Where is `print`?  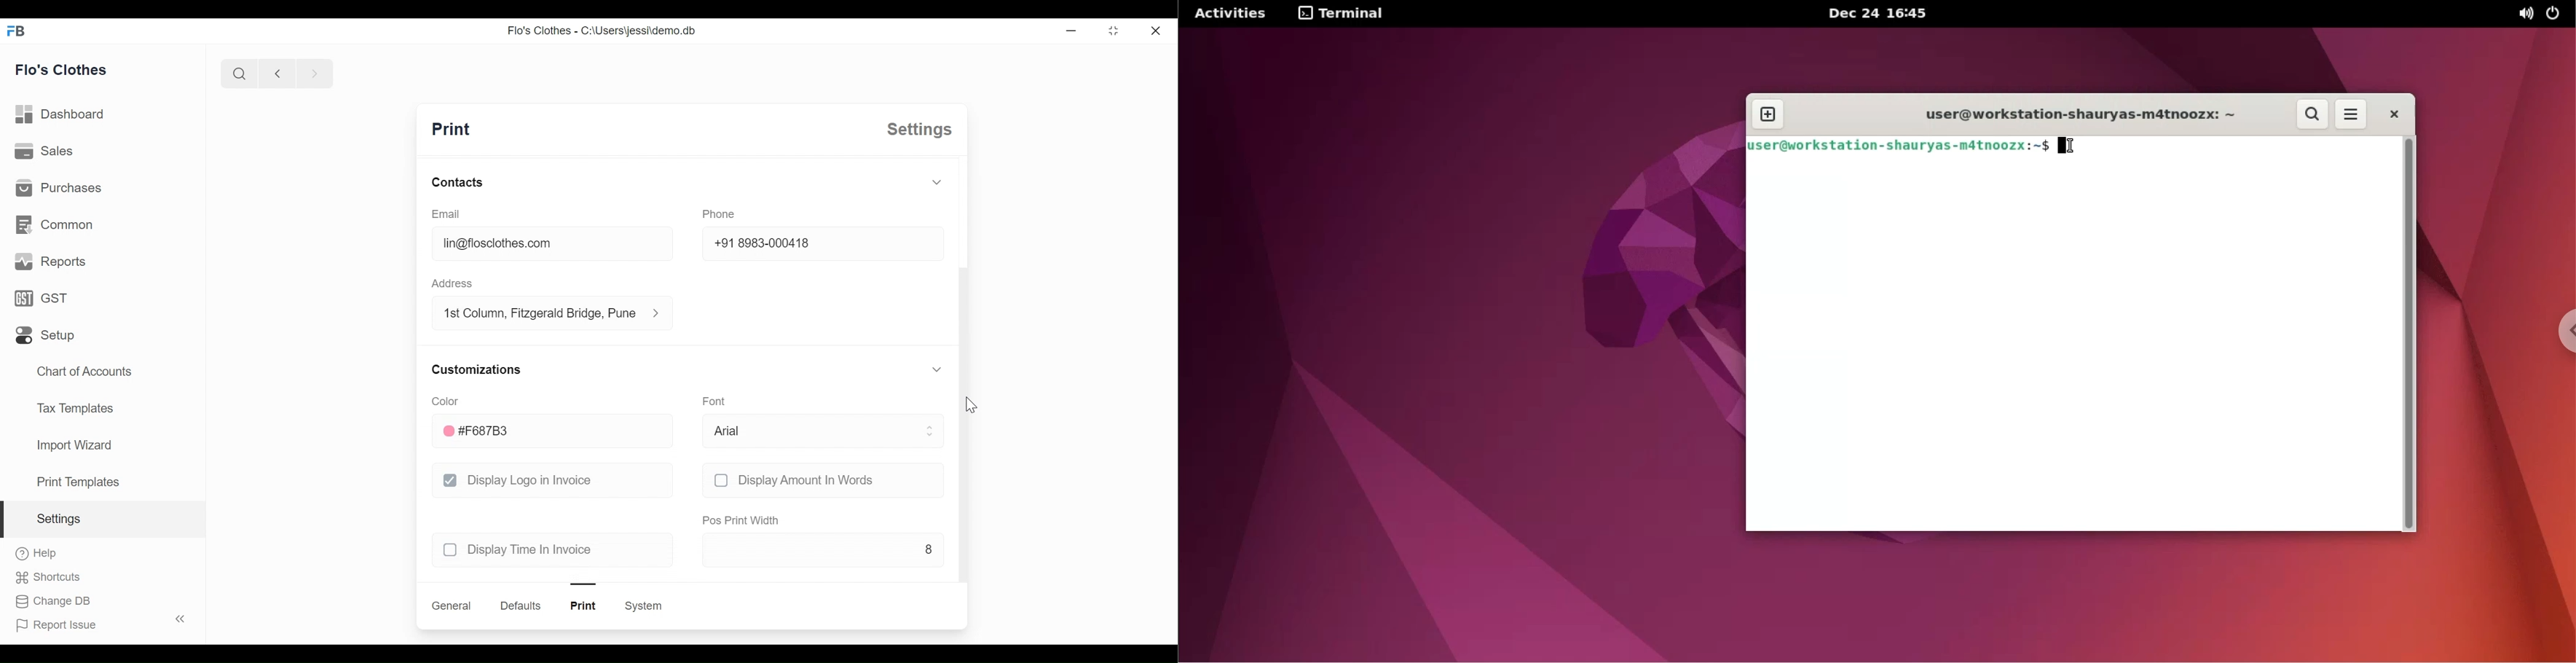 print is located at coordinates (451, 130).